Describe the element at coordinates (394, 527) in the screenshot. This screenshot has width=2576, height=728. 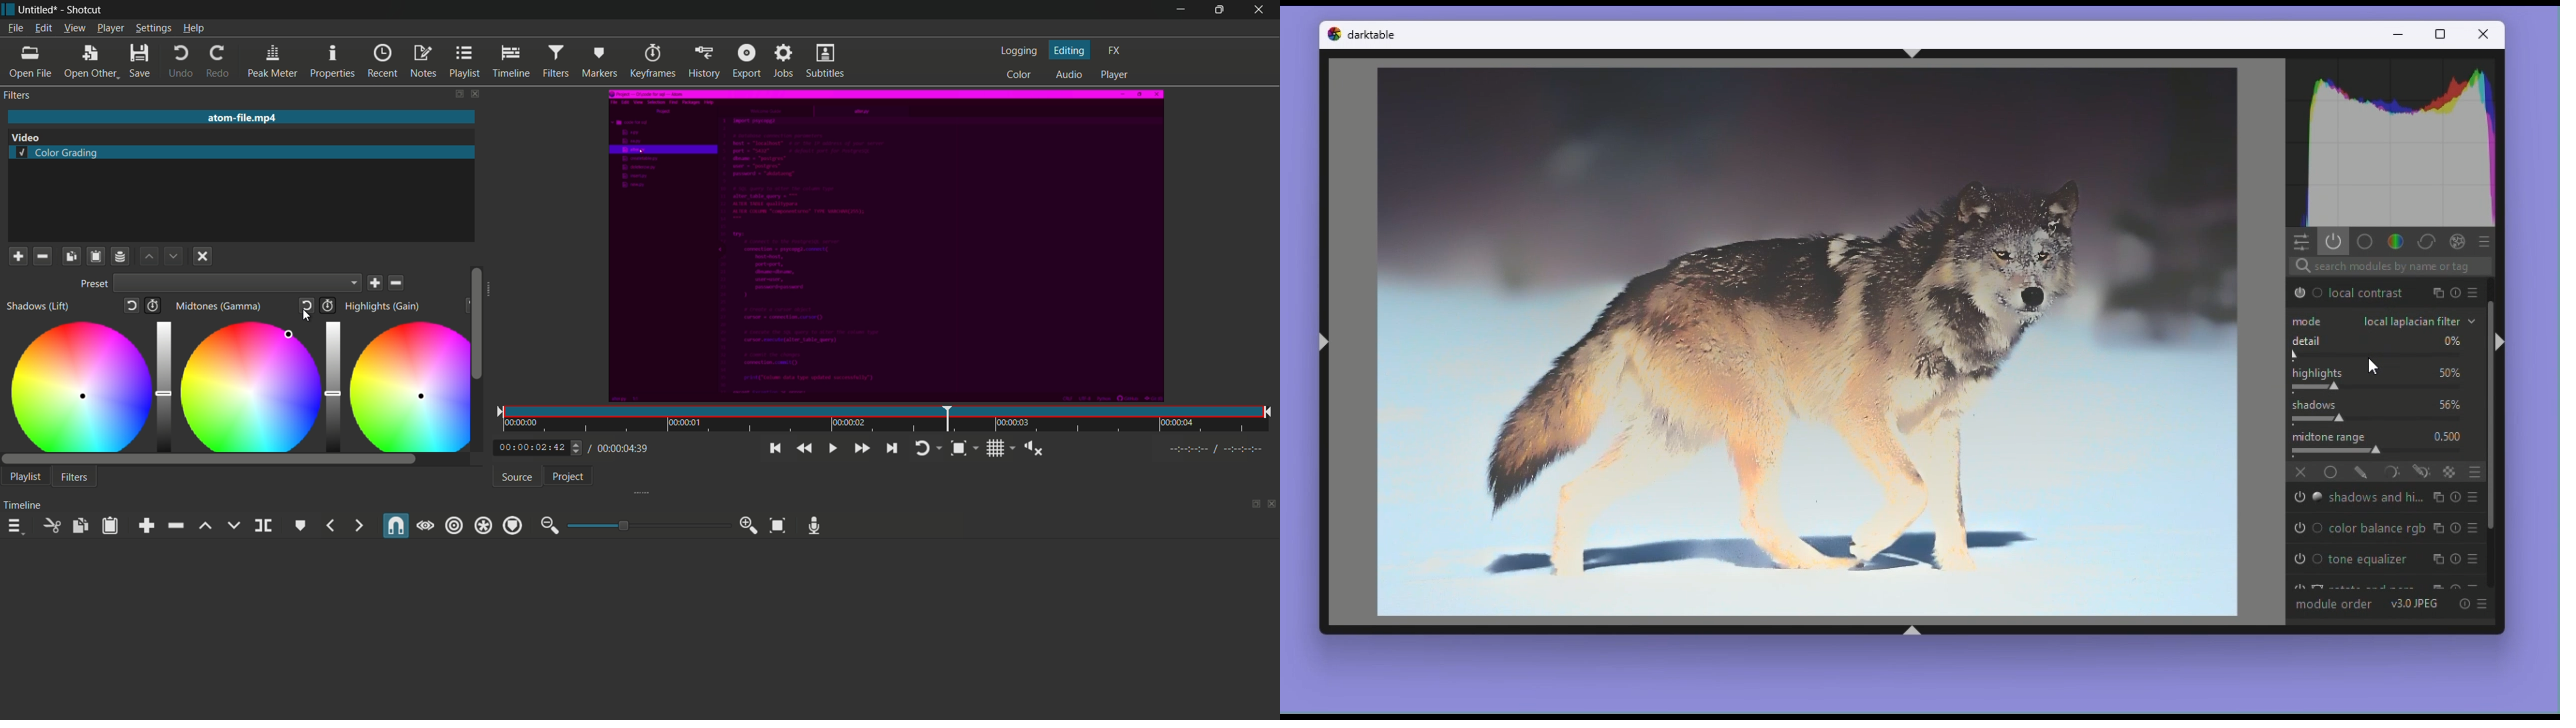
I see `snap` at that location.